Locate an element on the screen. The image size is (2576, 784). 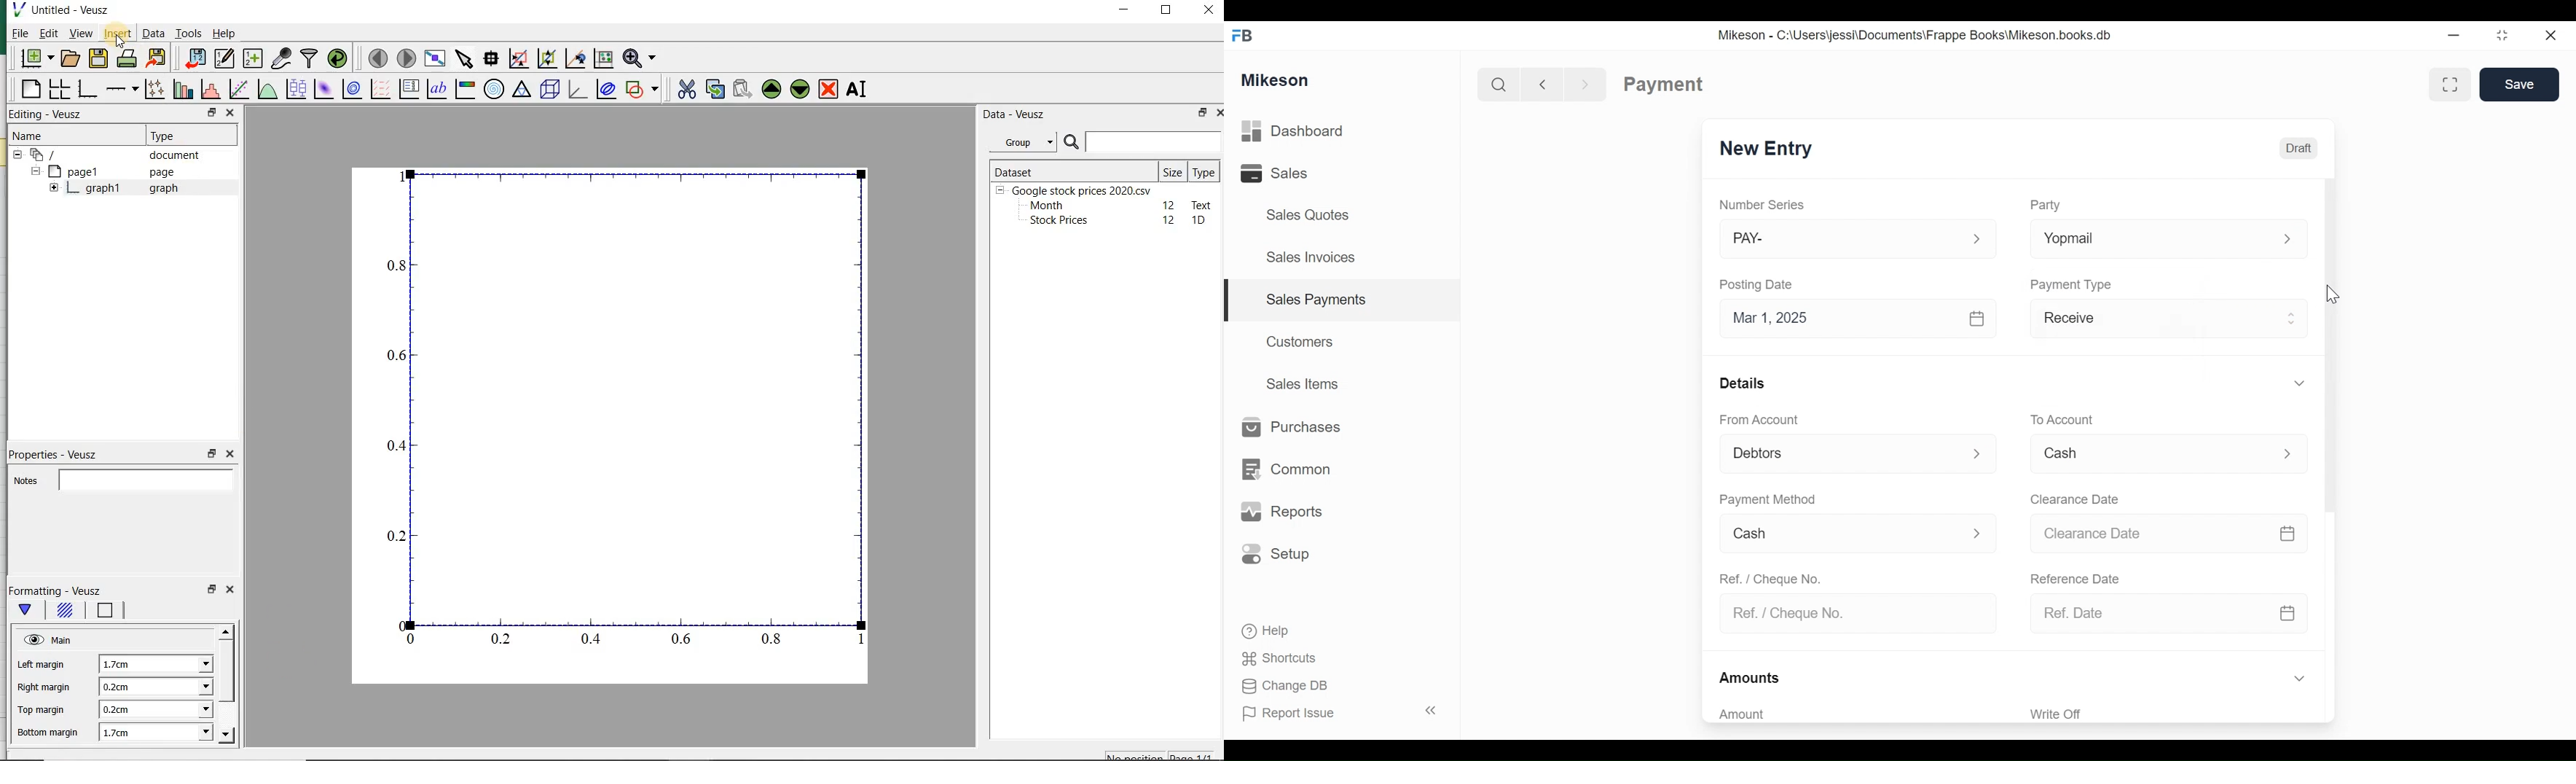
To account is located at coordinates (2073, 418).